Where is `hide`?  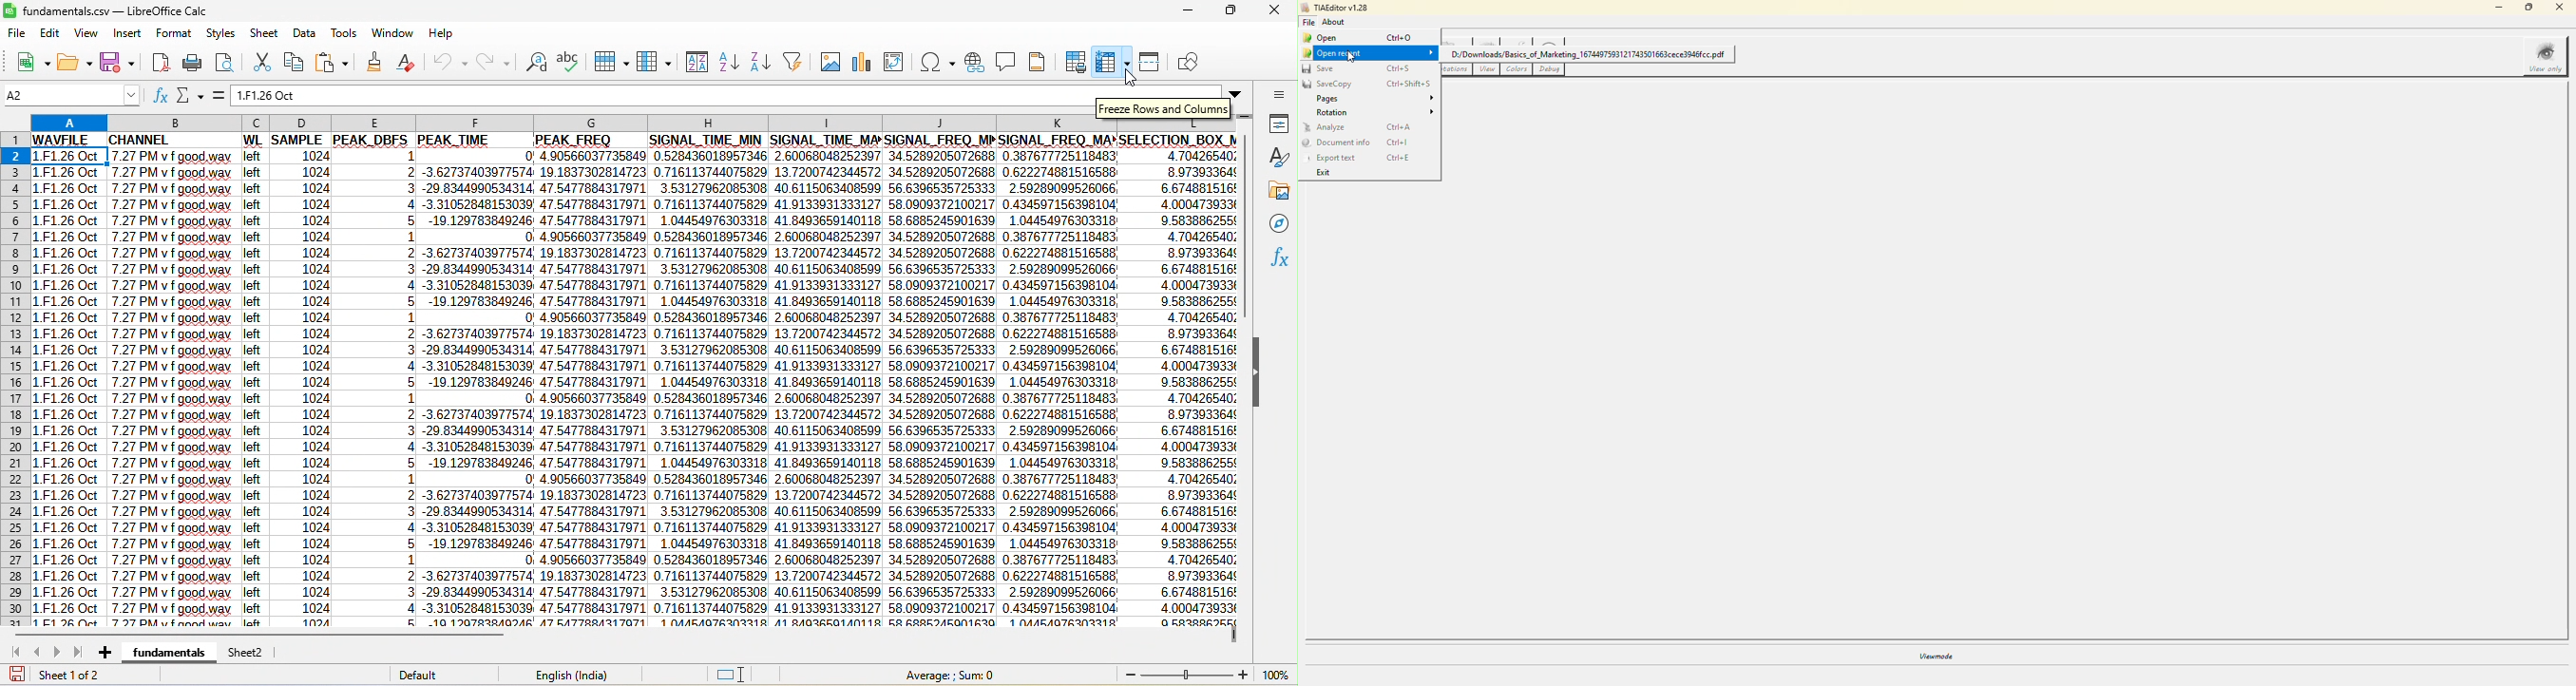 hide is located at coordinates (1256, 374).